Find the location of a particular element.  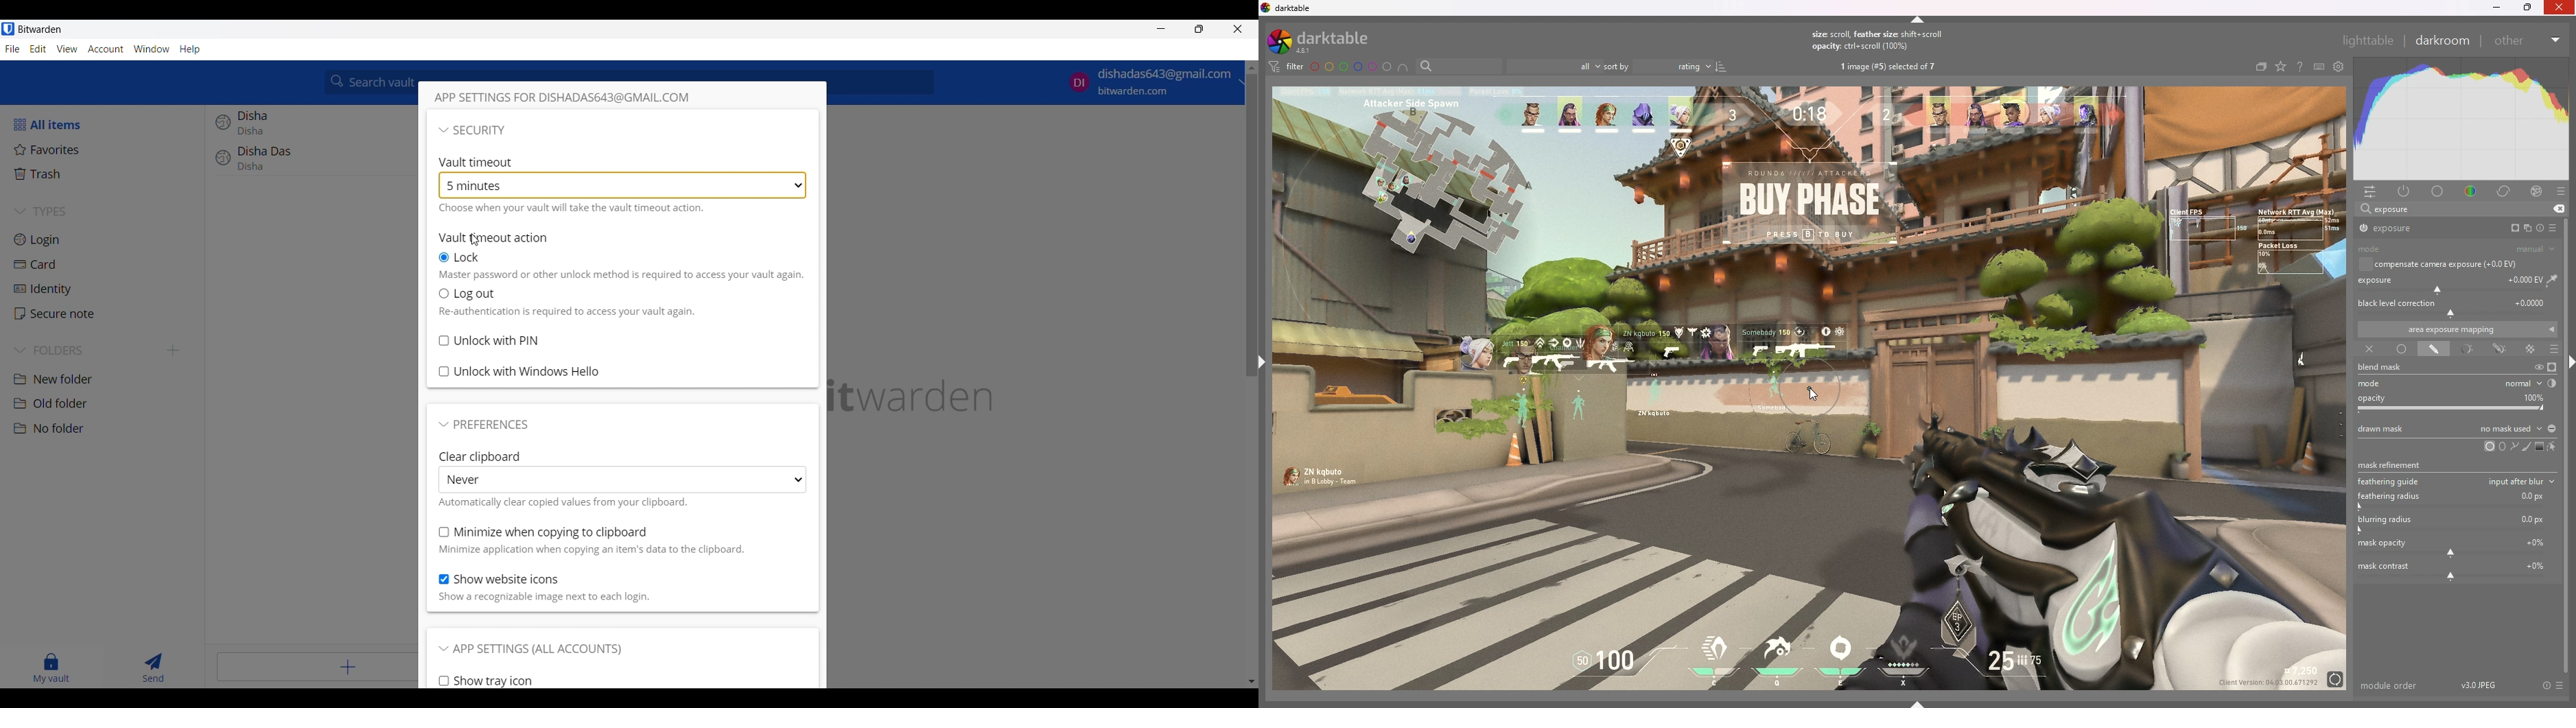

minimize is located at coordinates (2496, 8).